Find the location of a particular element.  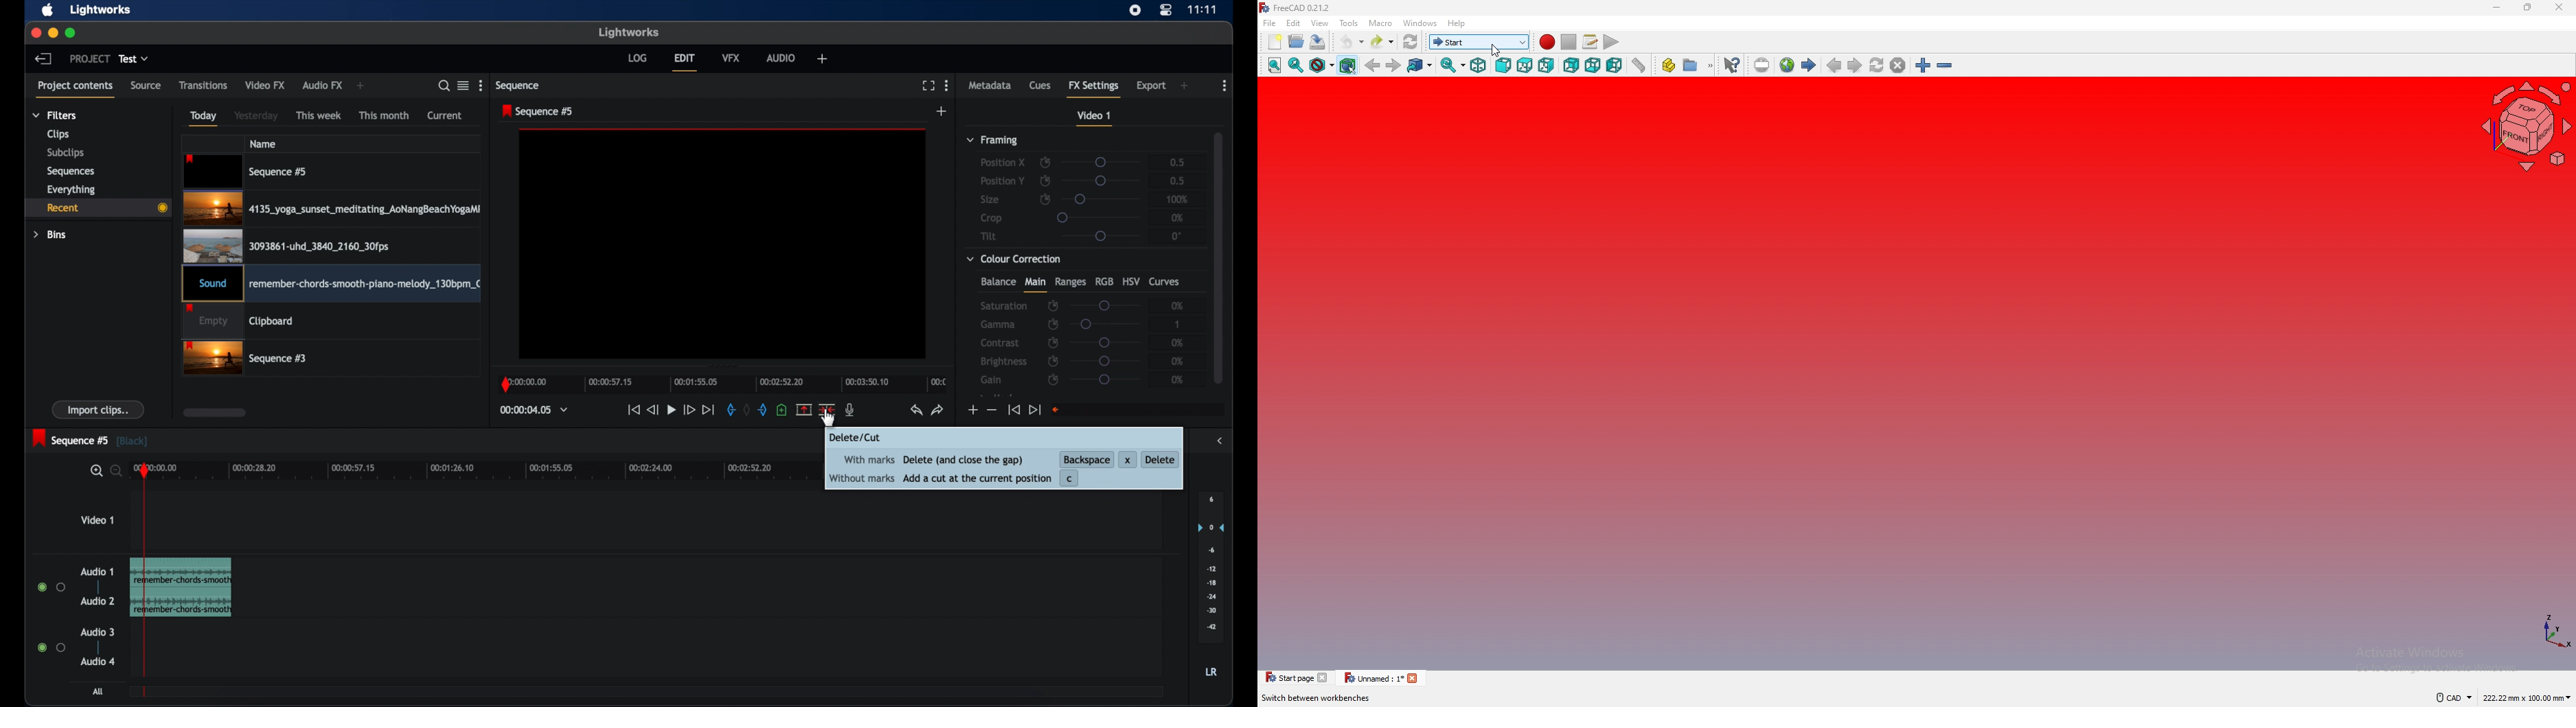

undo is located at coordinates (916, 410).